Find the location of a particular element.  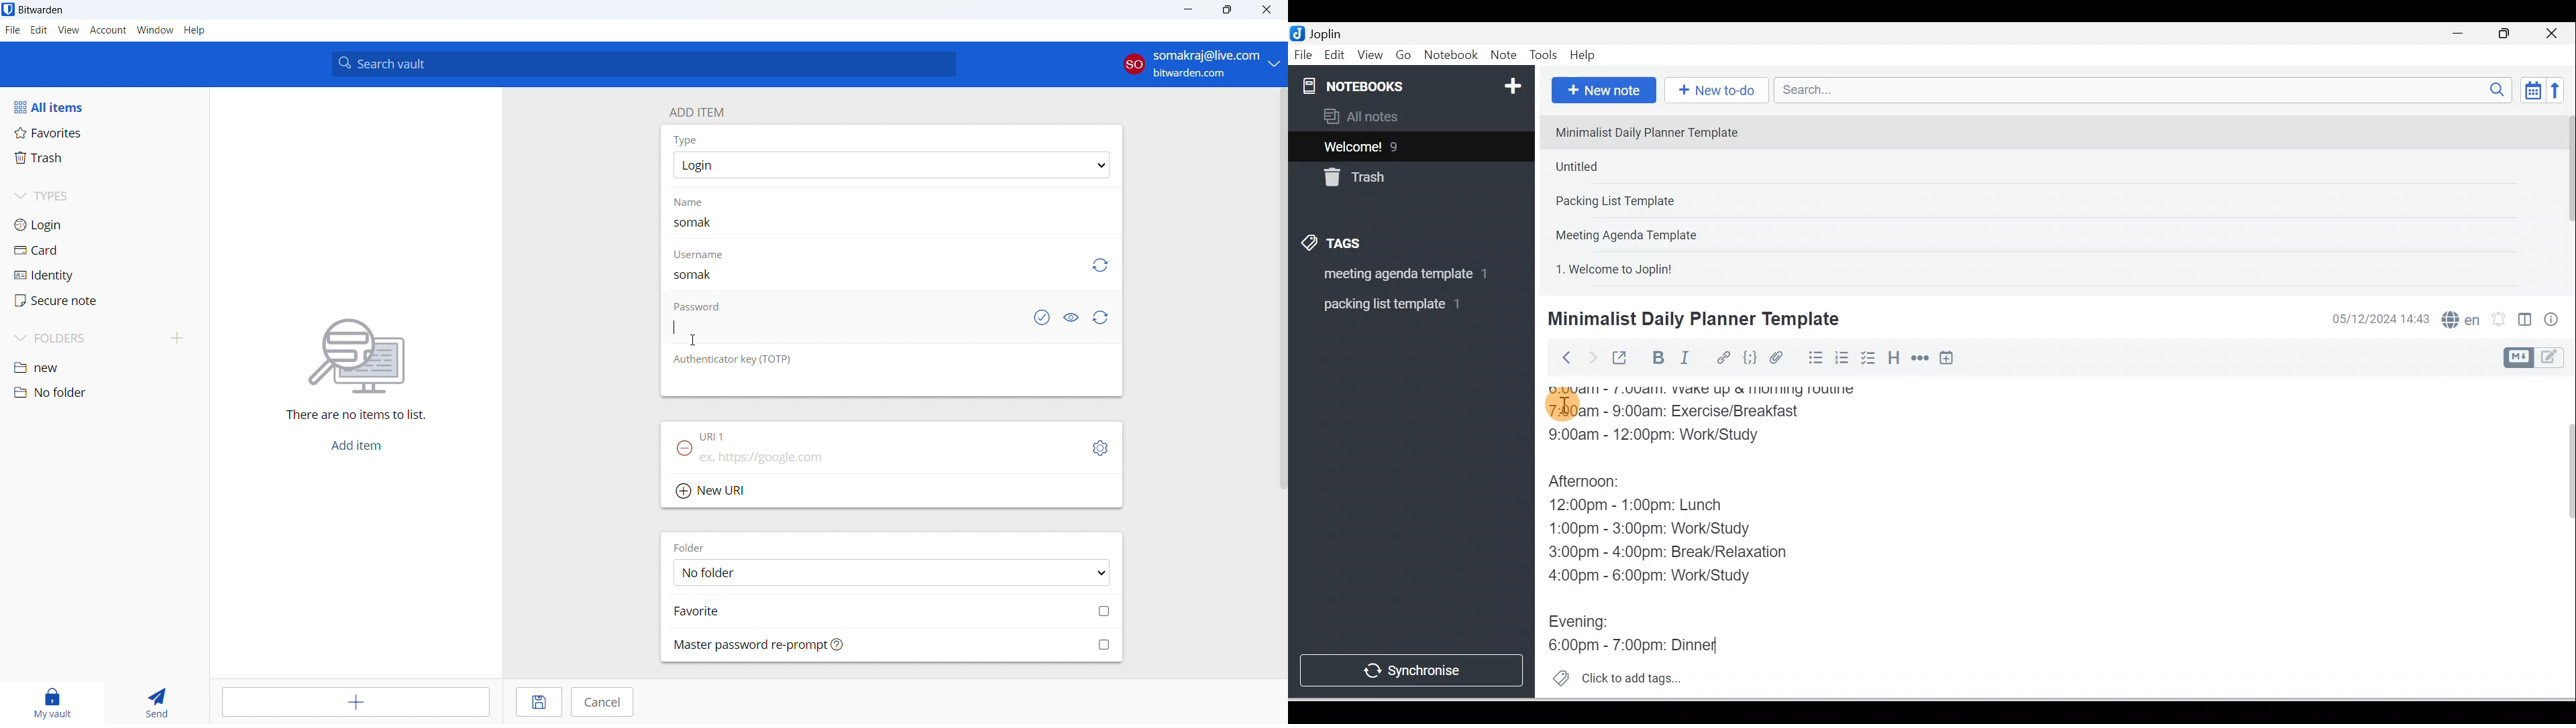

Trash is located at coordinates (1387, 174).